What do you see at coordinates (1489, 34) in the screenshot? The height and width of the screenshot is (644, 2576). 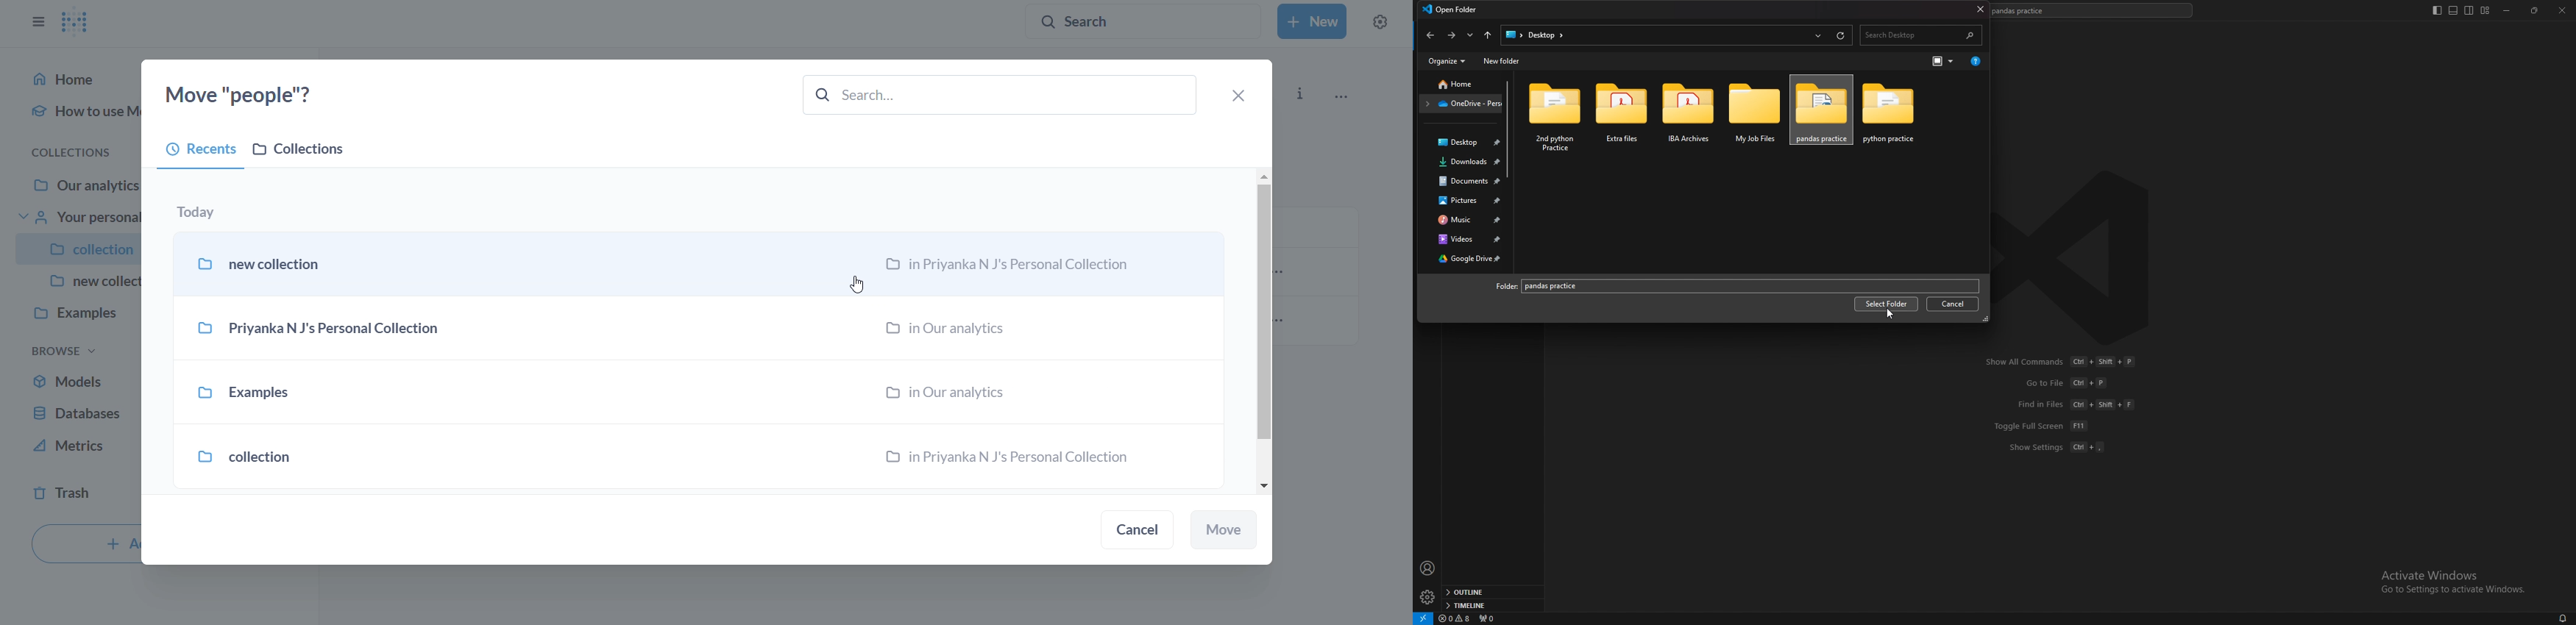 I see `upto locations` at bounding box center [1489, 34].